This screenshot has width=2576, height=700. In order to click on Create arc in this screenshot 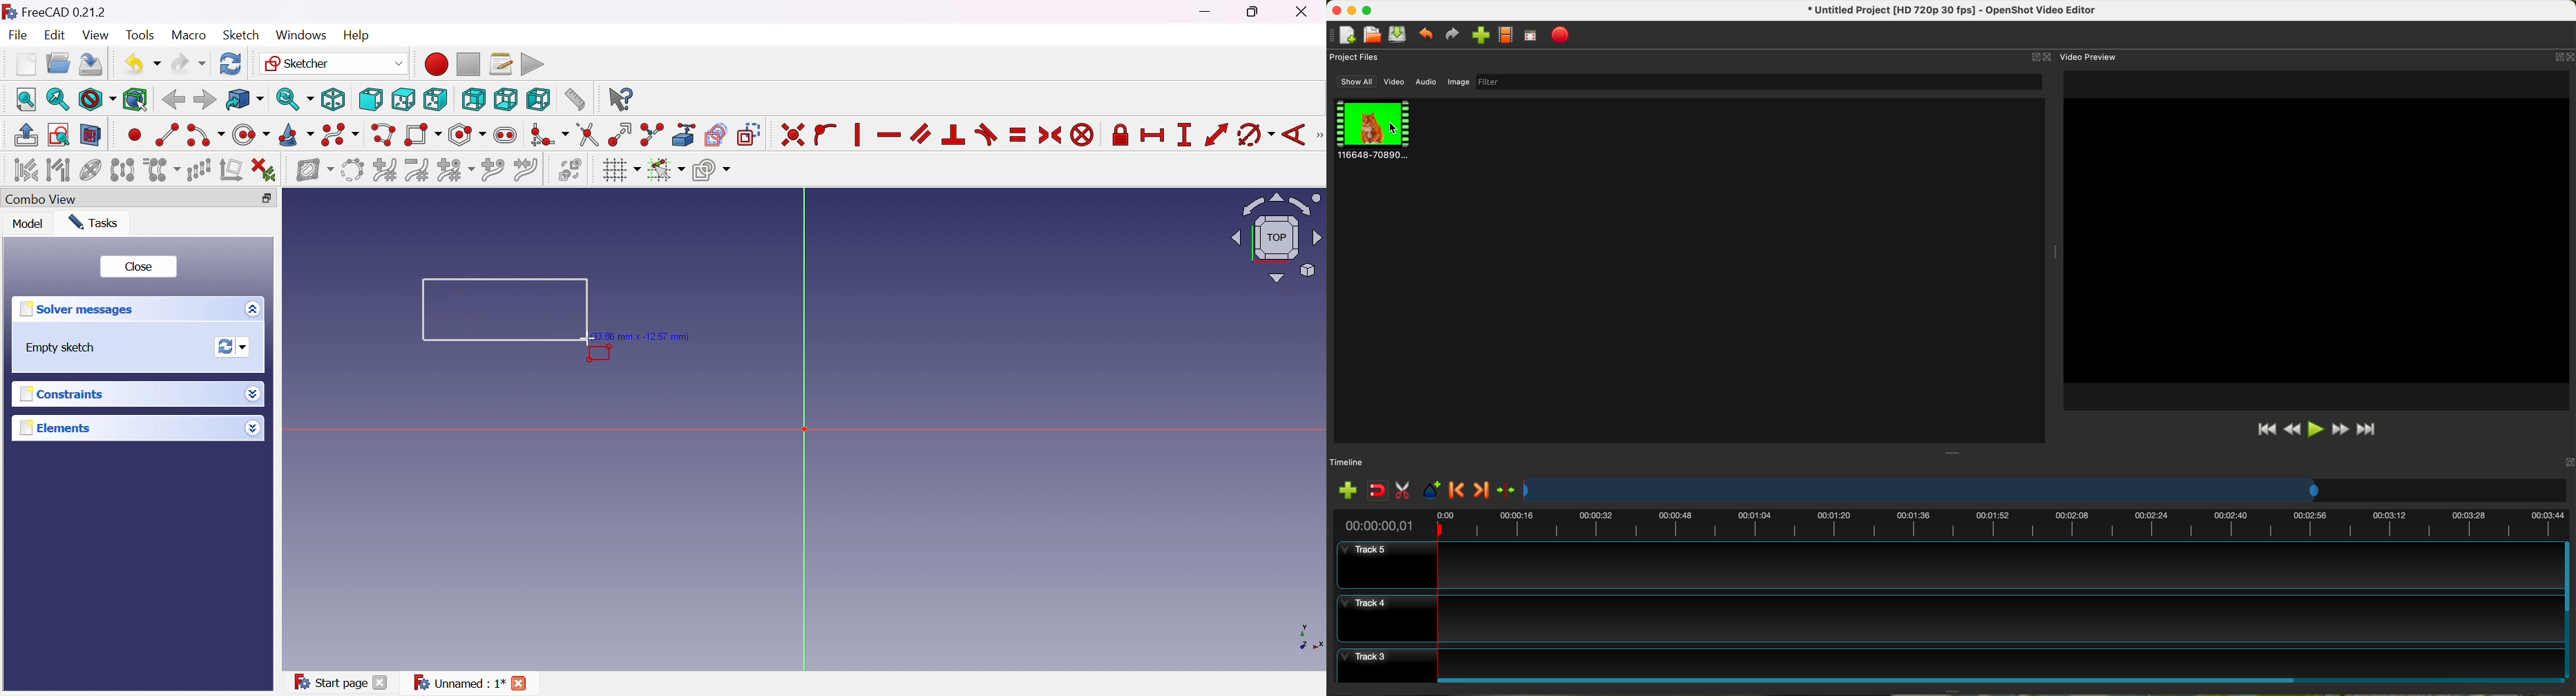, I will do `click(204, 137)`.